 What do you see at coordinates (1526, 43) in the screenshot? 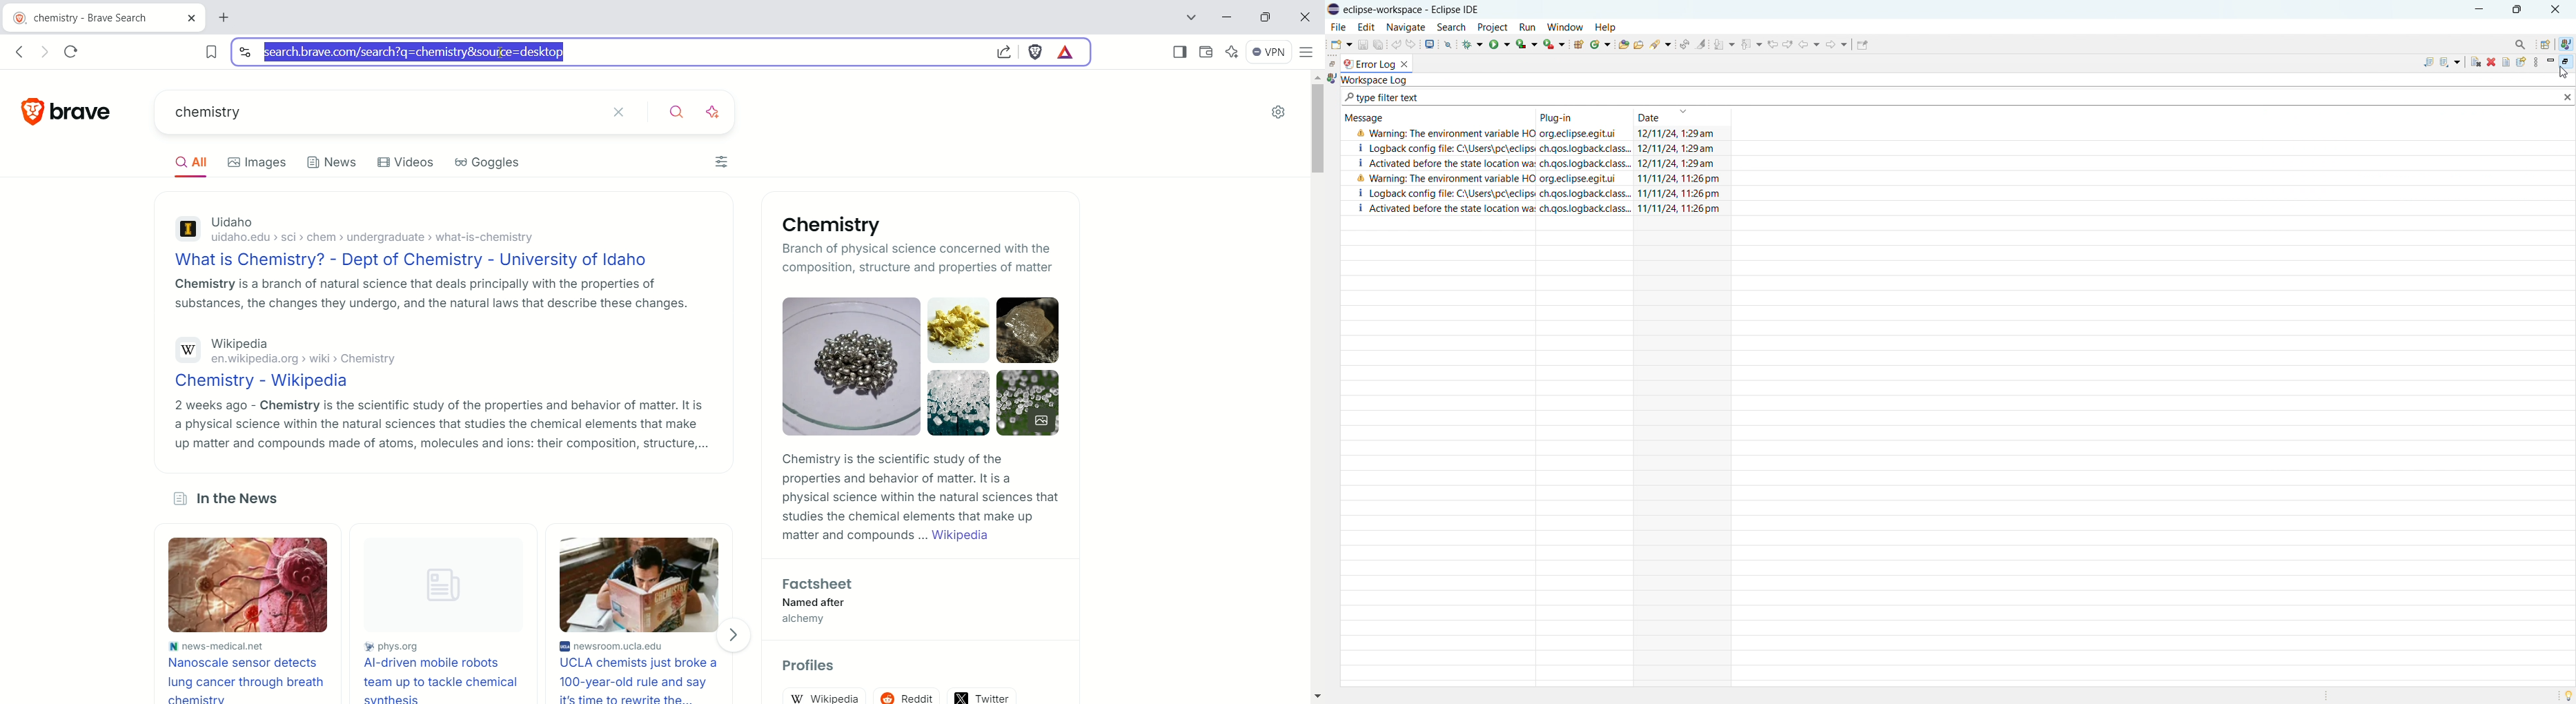
I see `coverage` at bounding box center [1526, 43].